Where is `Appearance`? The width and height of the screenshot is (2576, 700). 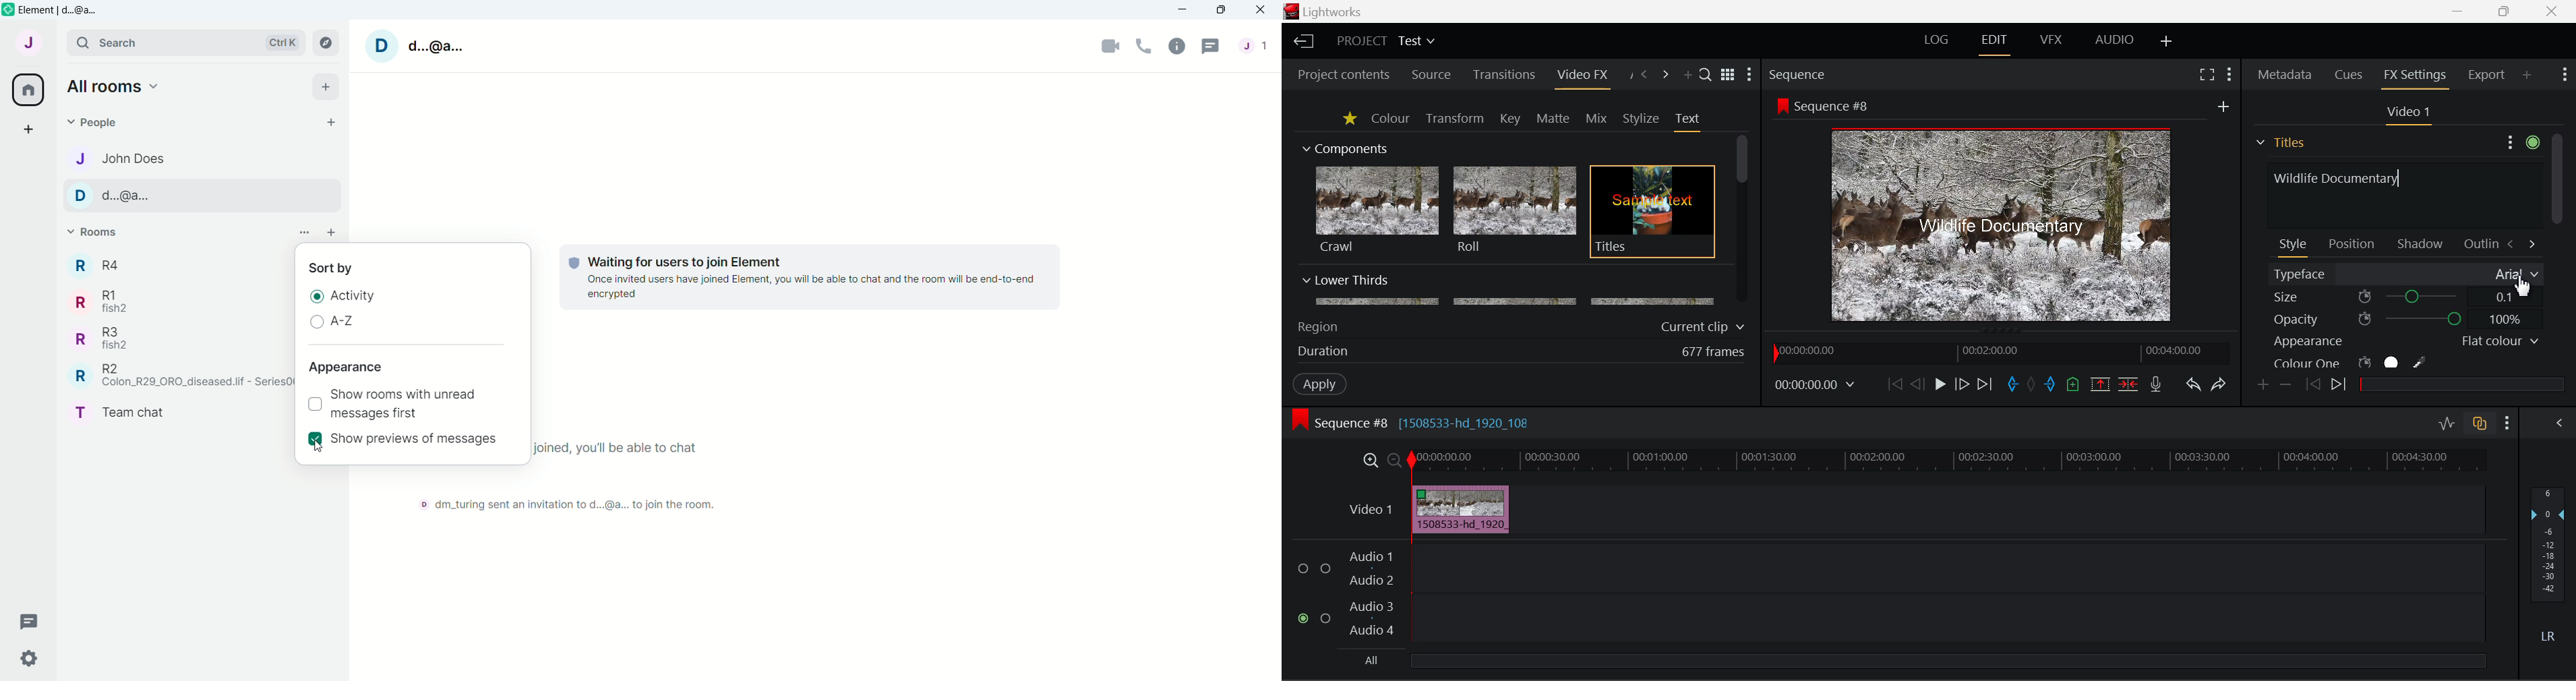 Appearance is located at coordinates (347, 367).